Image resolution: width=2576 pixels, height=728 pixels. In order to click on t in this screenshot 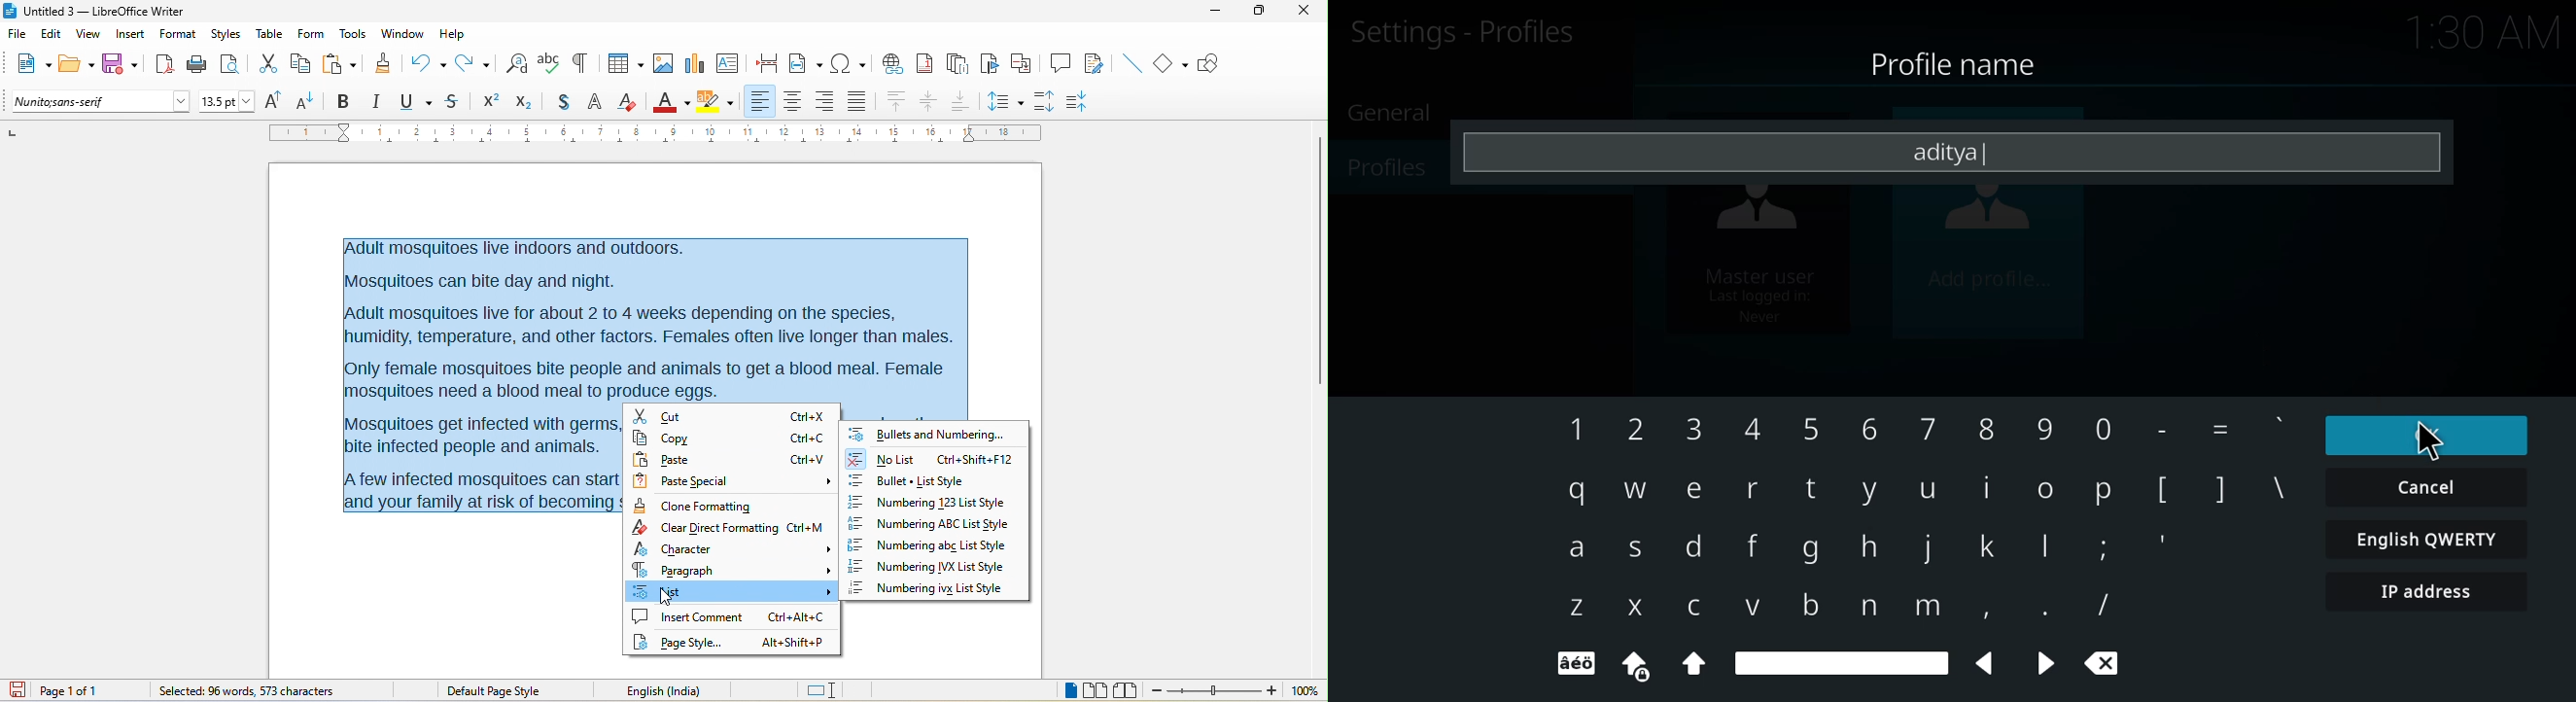, I will do `click(1809, 491)`.